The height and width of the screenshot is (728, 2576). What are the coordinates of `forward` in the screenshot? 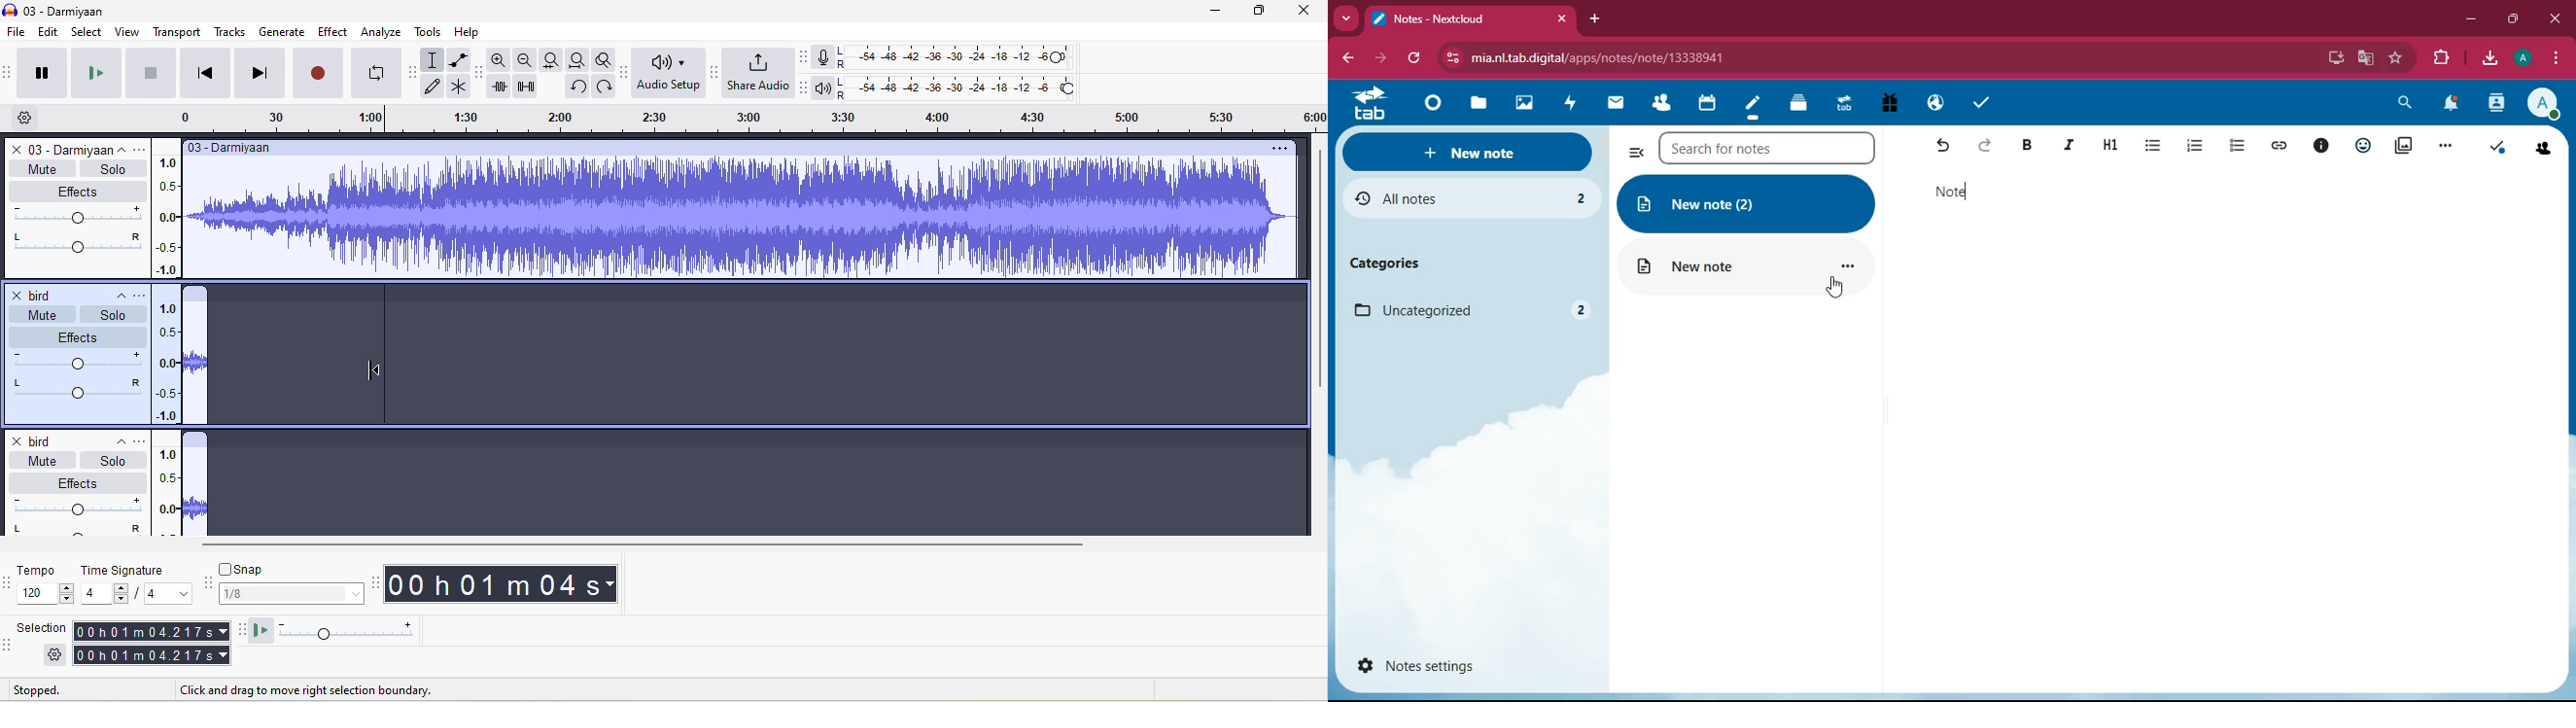 It's located at (1988, 148).